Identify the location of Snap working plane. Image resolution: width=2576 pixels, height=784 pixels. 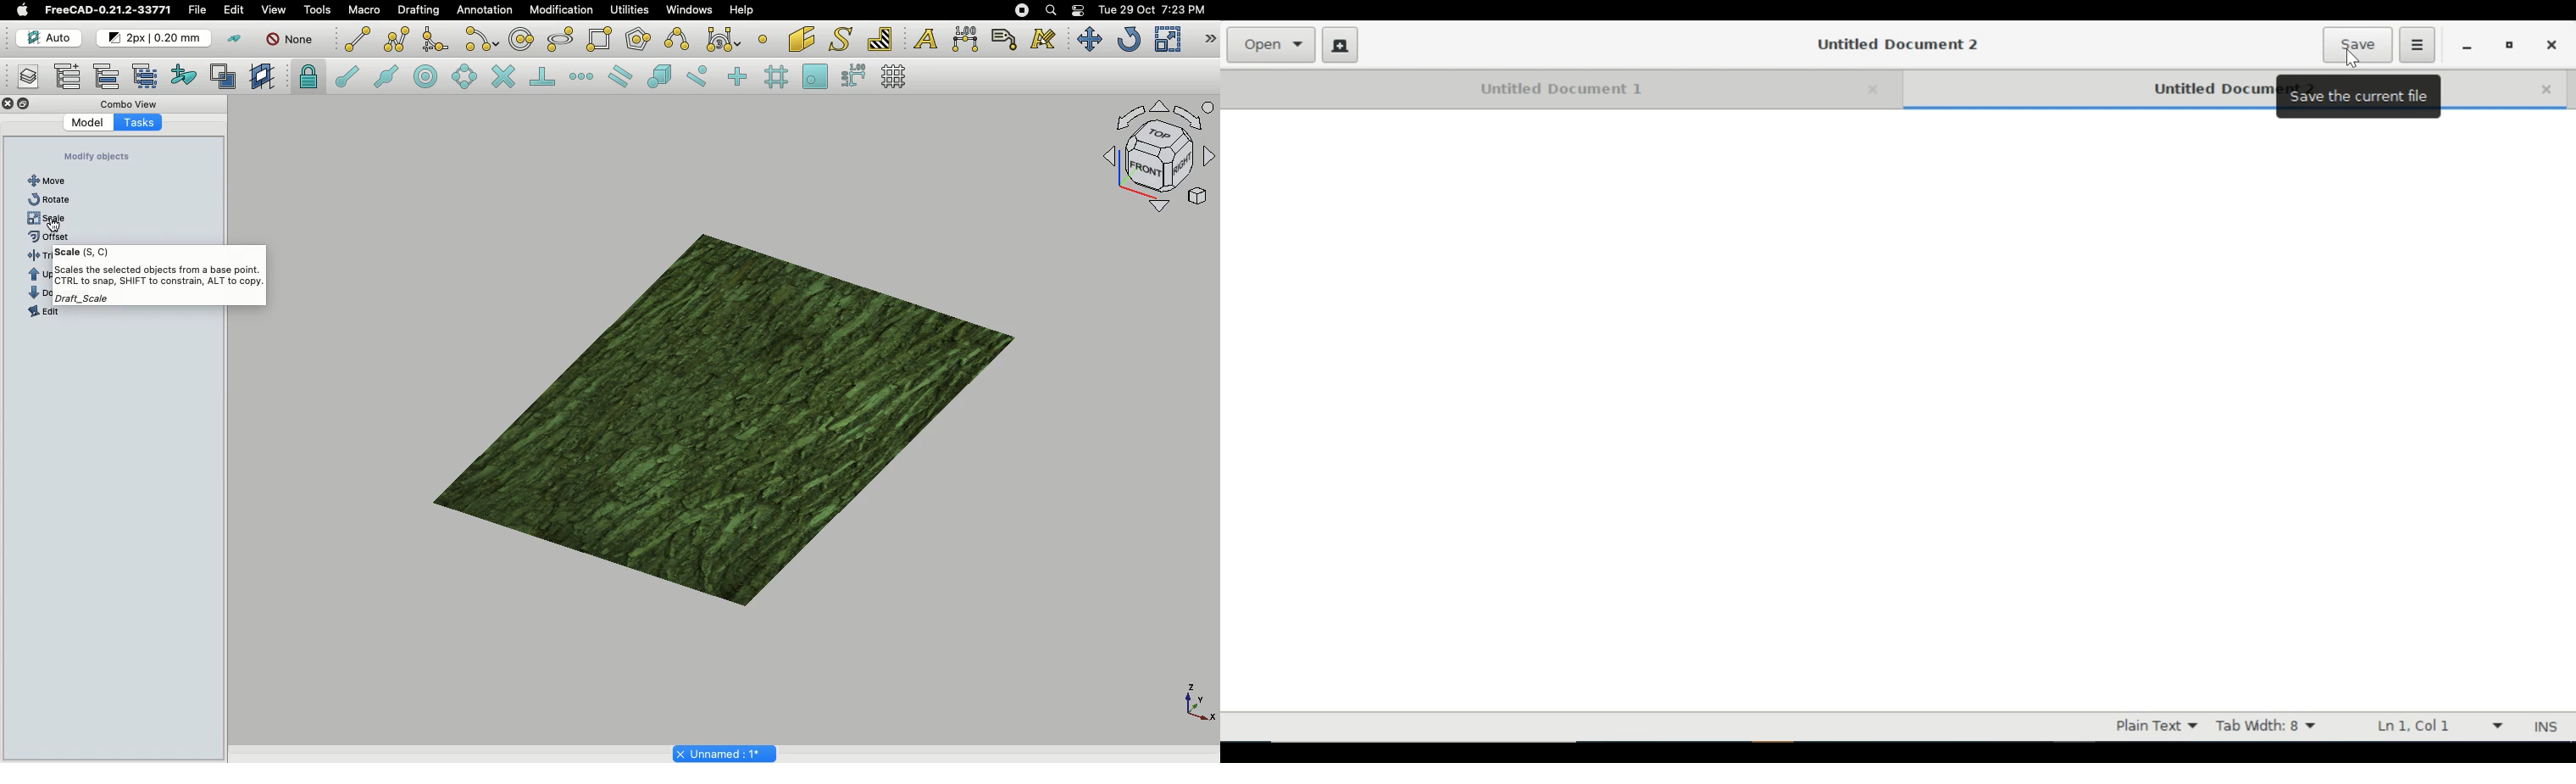
(813, 74).